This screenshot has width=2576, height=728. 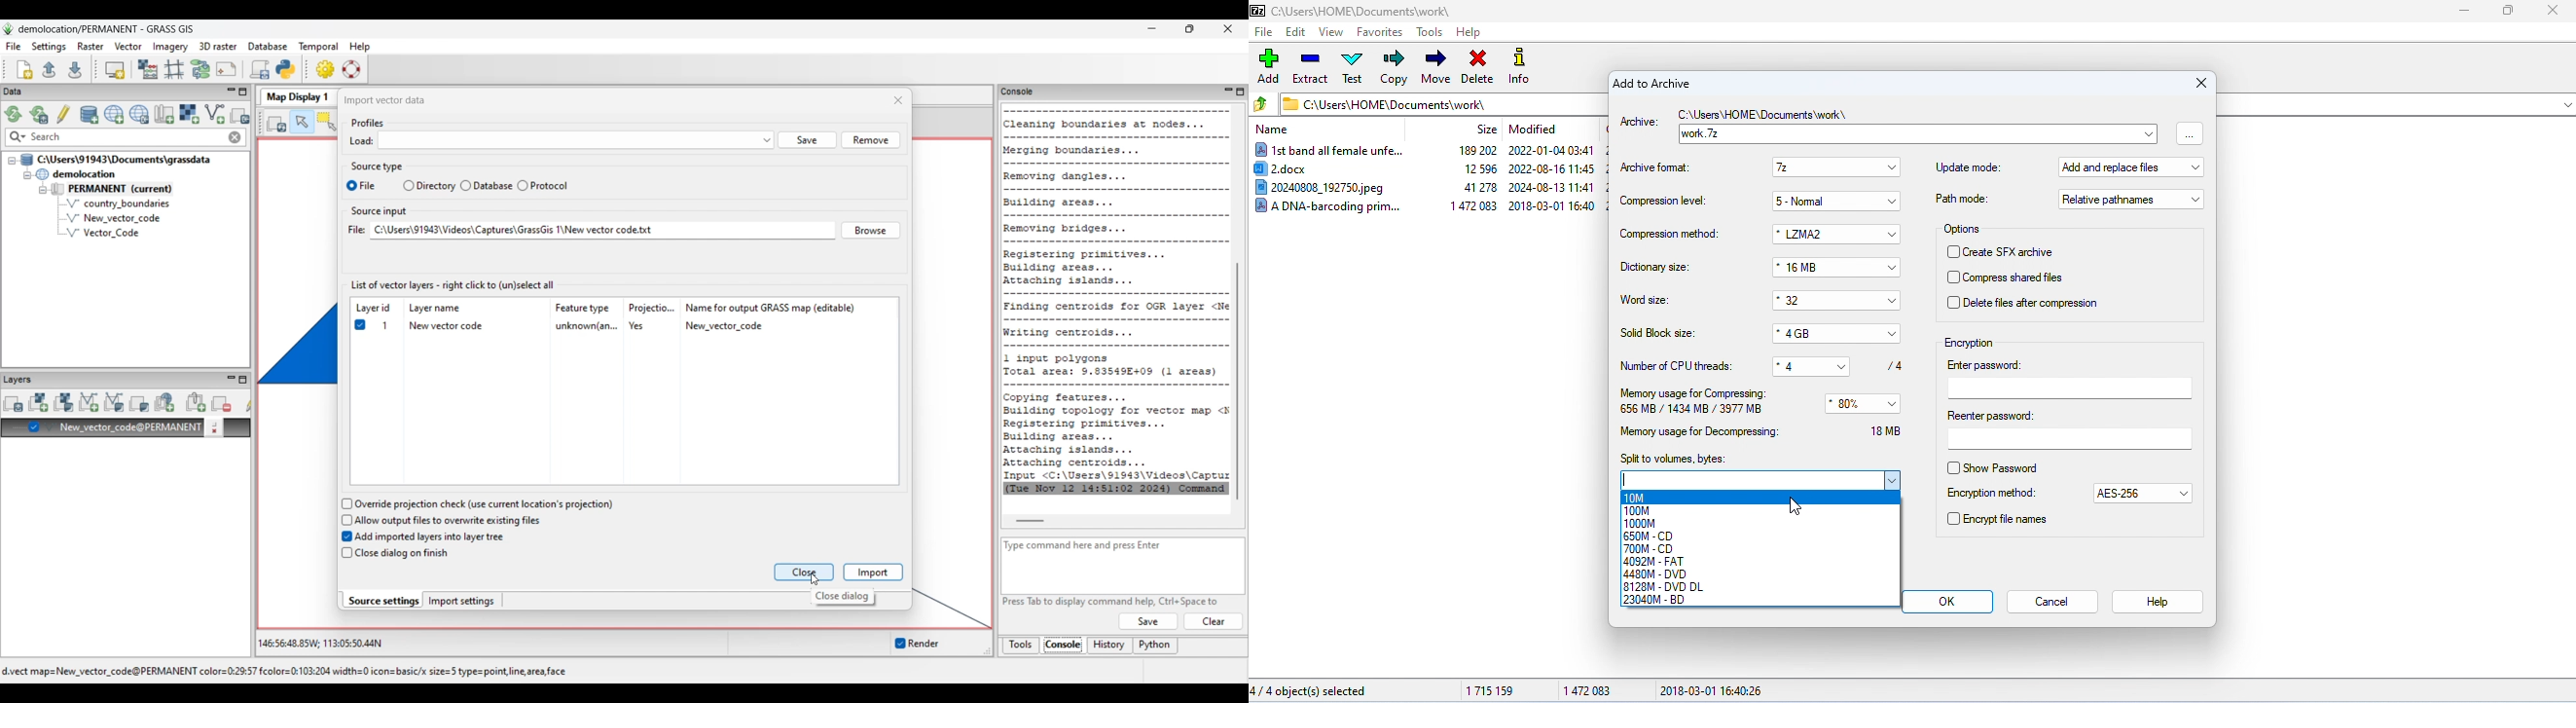 I want to click on CAUsers\HOME\Documents\work\, so click(x=1385, y=103).